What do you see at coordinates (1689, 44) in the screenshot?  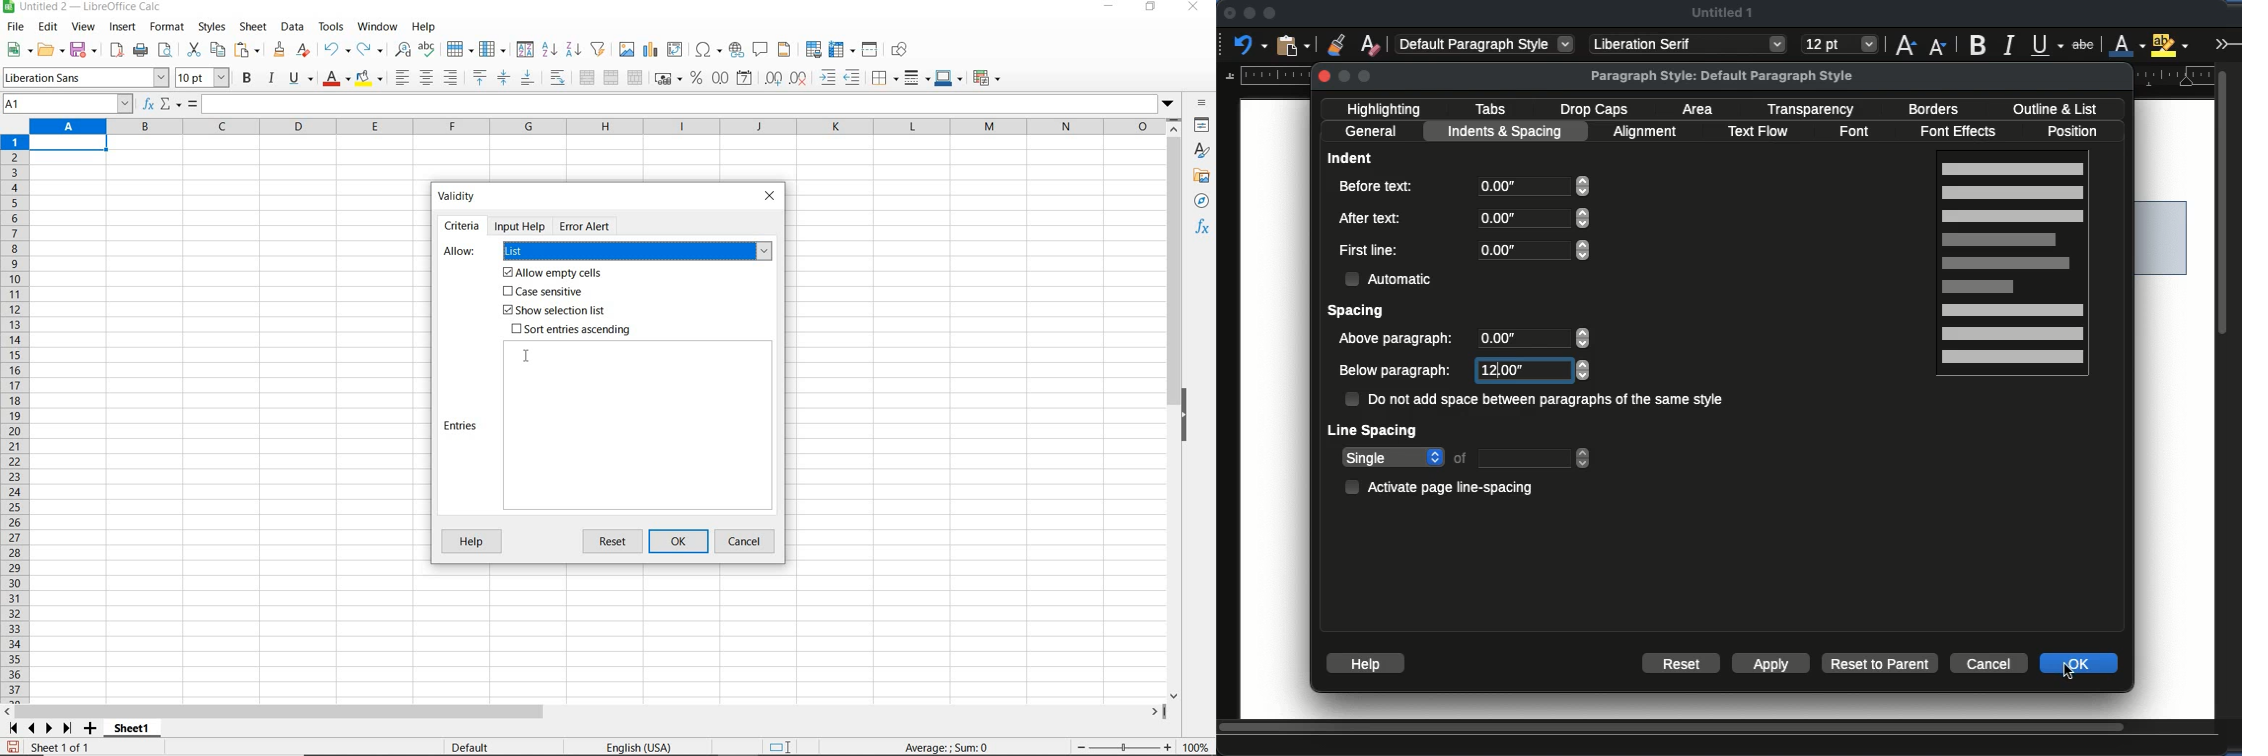 I see `Liberation serif - font` at bounding box center [1689, 44].